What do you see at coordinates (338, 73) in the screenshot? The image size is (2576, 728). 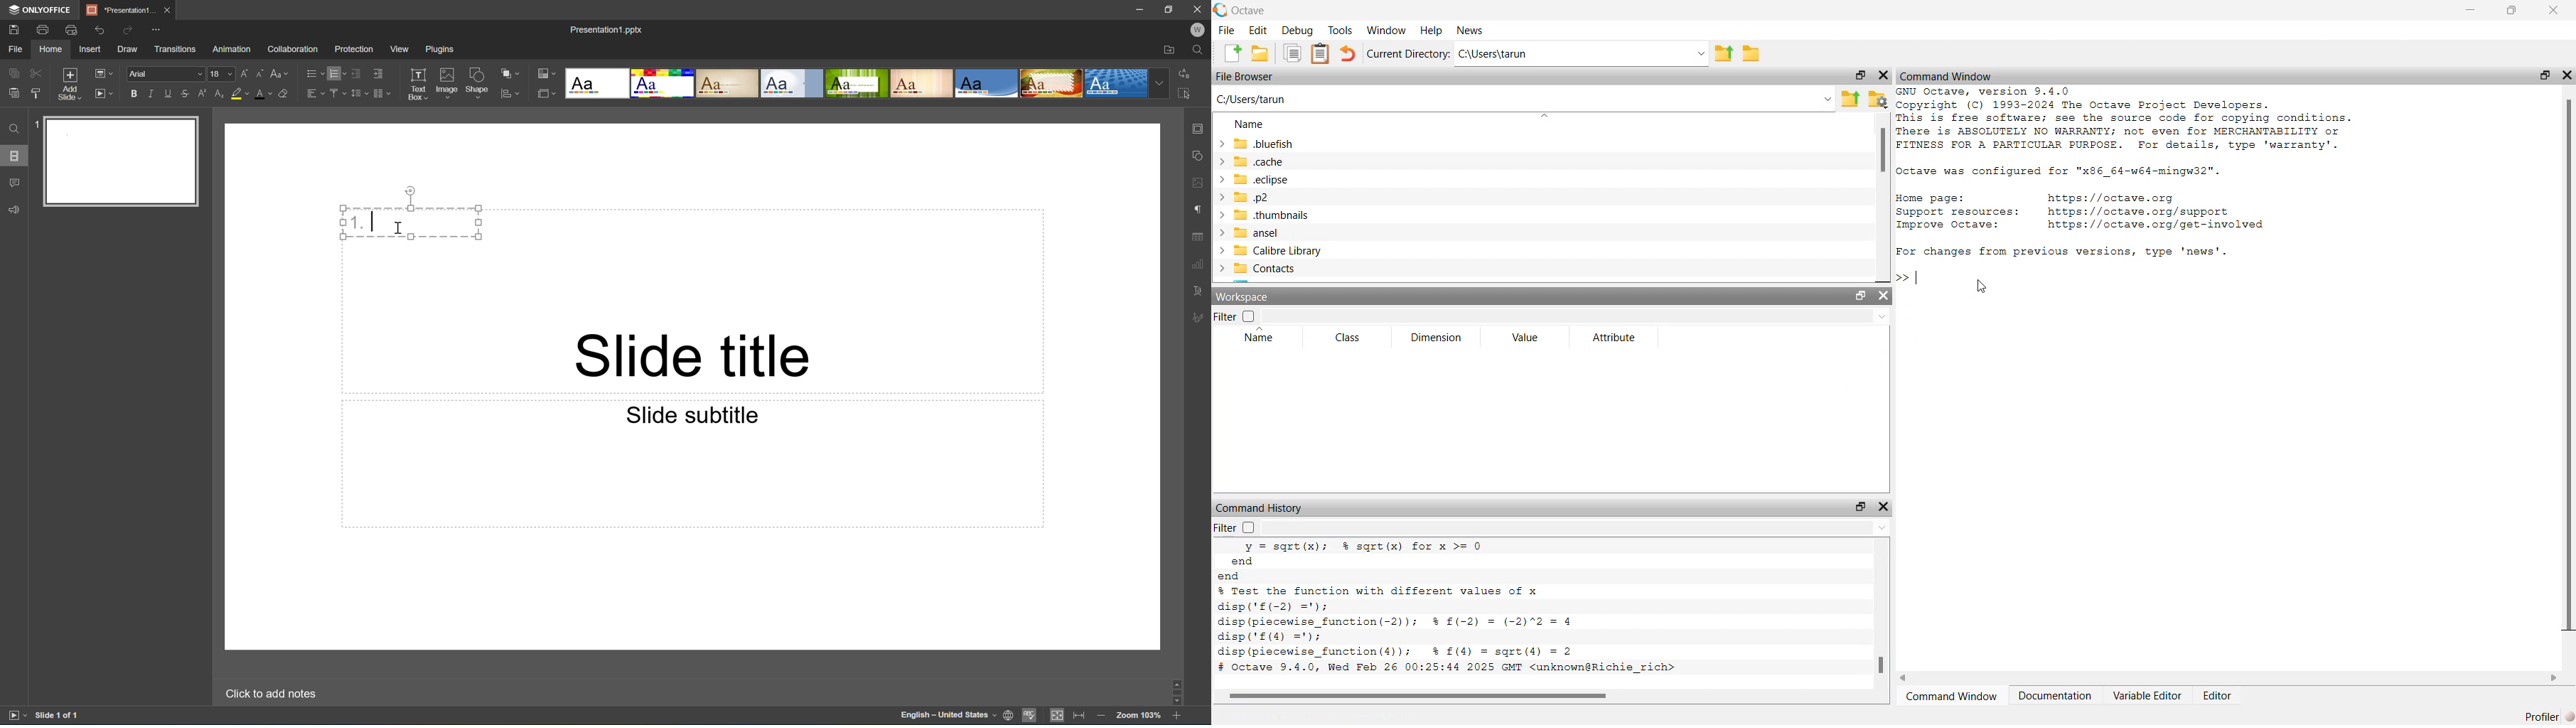 I see `Numebring` at bounding box center [338, 73].